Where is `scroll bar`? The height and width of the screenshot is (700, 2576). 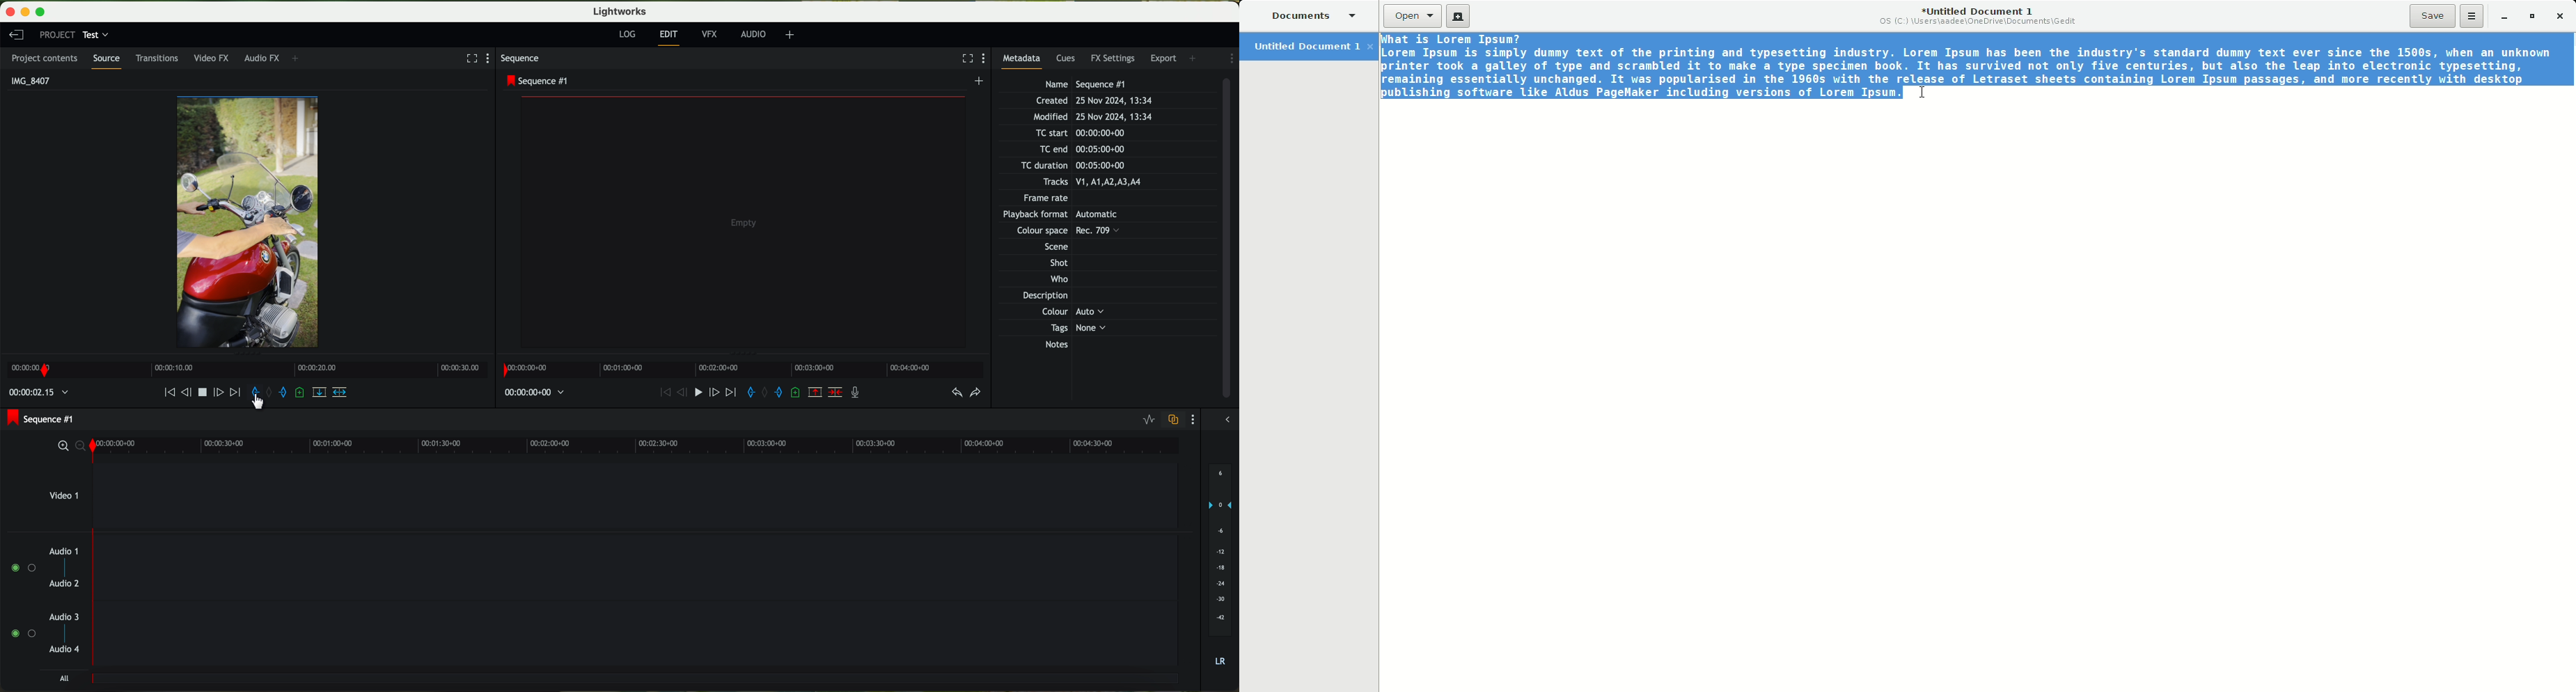
scroll bar is located at coordinates (1231, 239).